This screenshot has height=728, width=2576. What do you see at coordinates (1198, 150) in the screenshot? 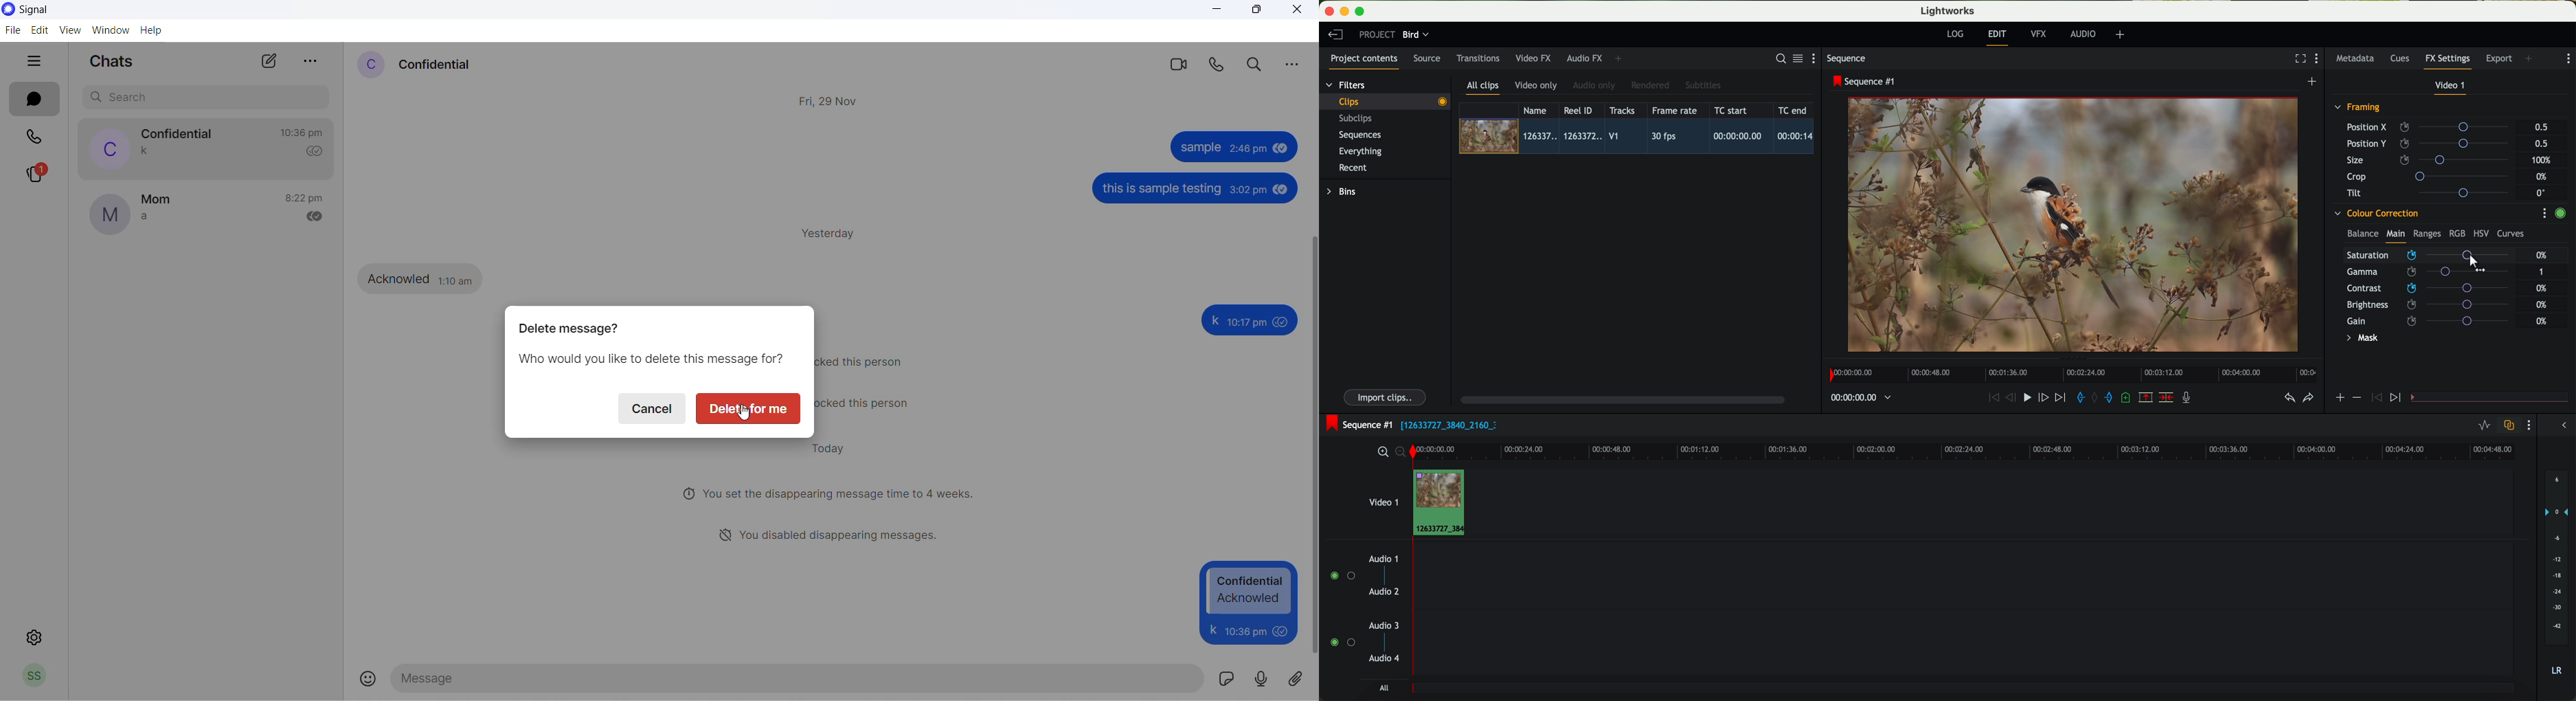
I see `sample` at bounding box center [1198, 150].